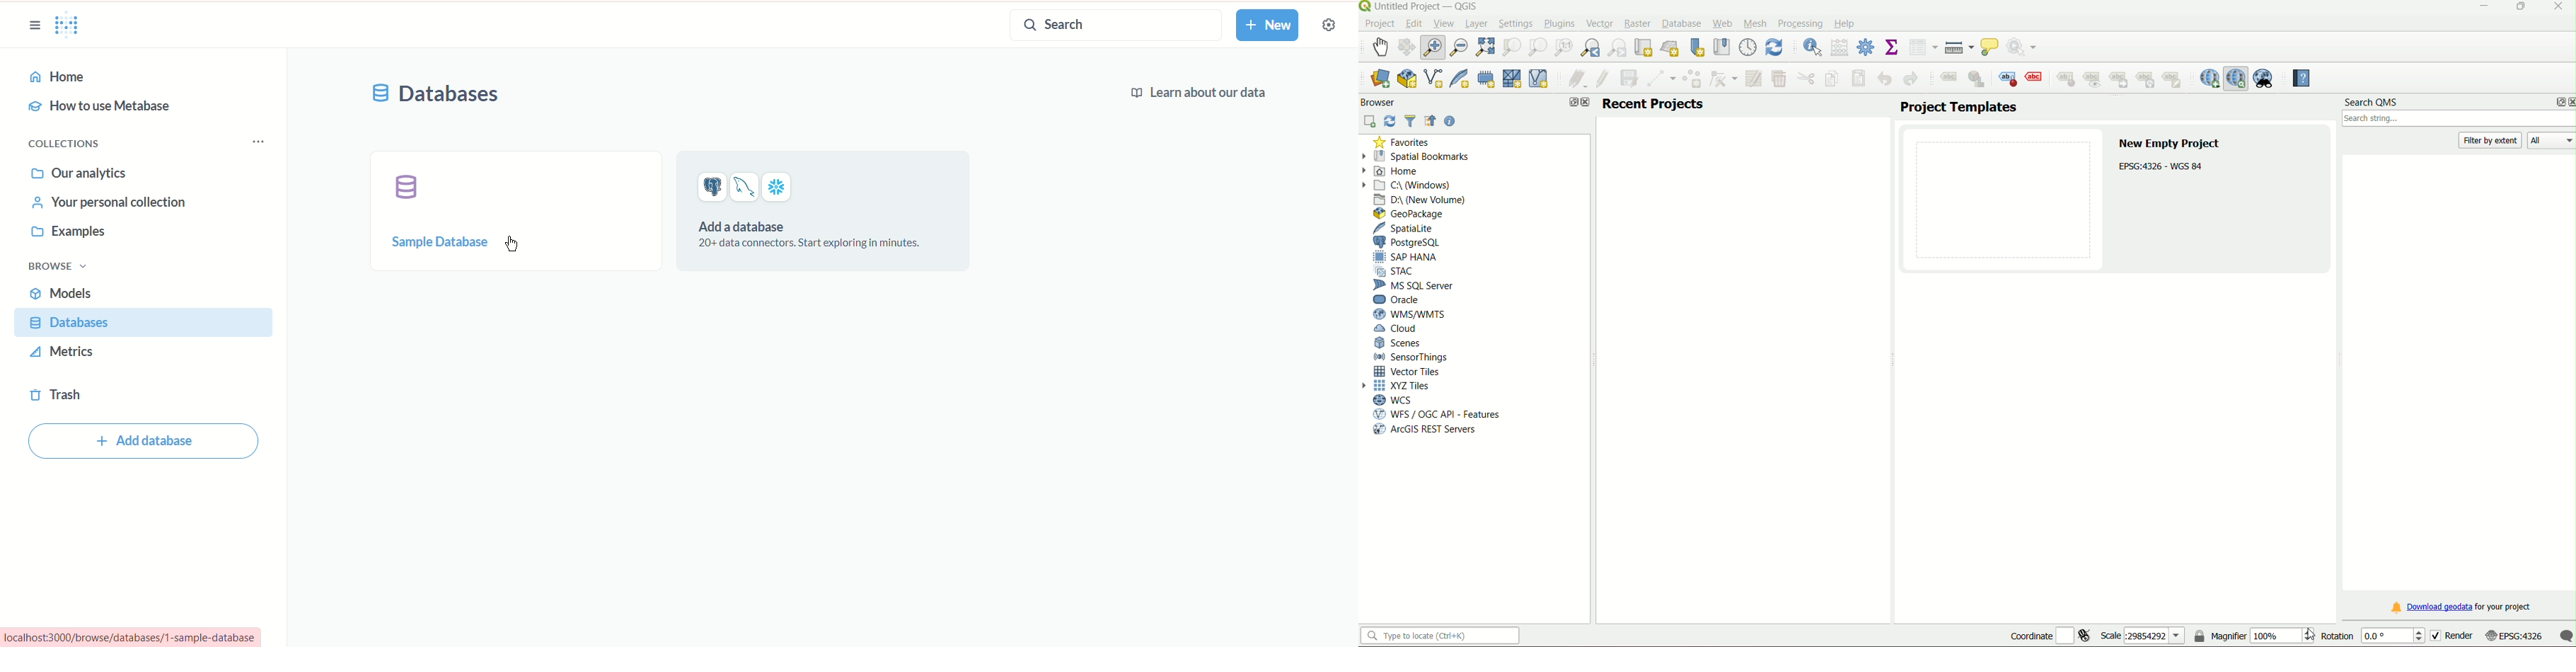 Image resolution: width=2576 pixels, height=672 pixels. What do you see at coordinates (1415, 185) in the screenshot?
I see `C:\ (windows)` at bounding box center [1415, 185].